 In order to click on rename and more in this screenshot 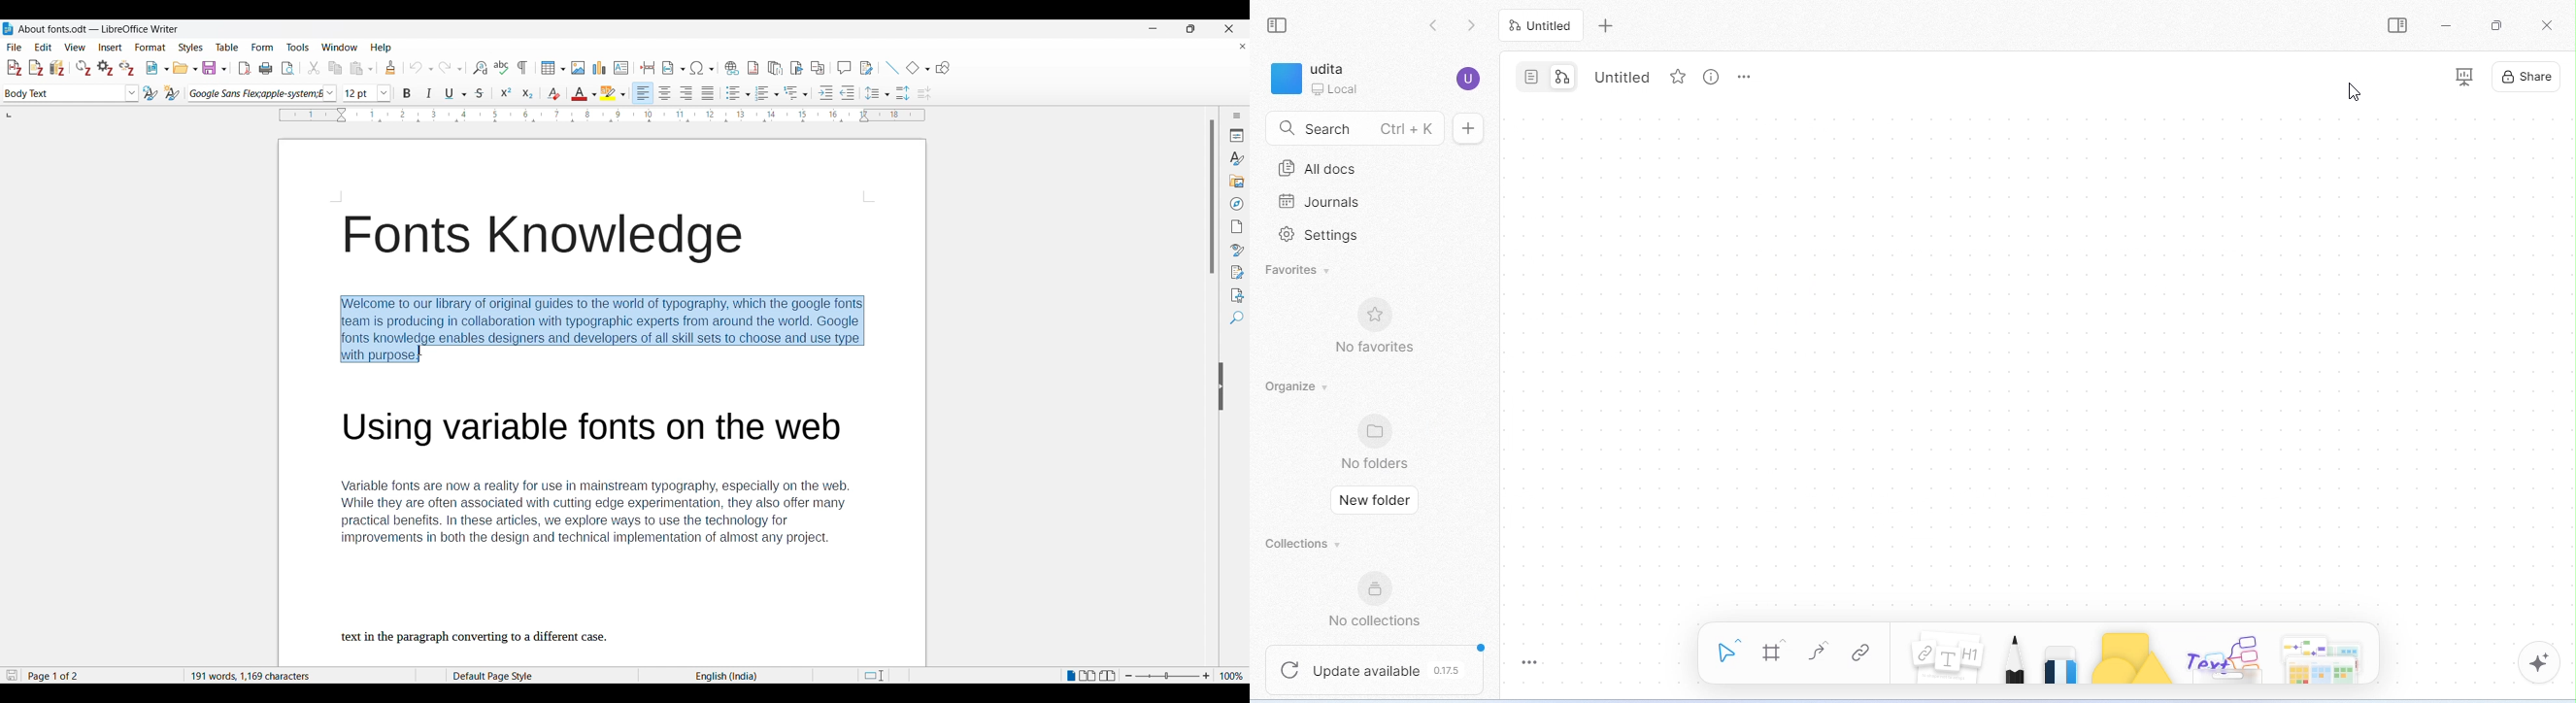, I will do `click(1748, 75)`.